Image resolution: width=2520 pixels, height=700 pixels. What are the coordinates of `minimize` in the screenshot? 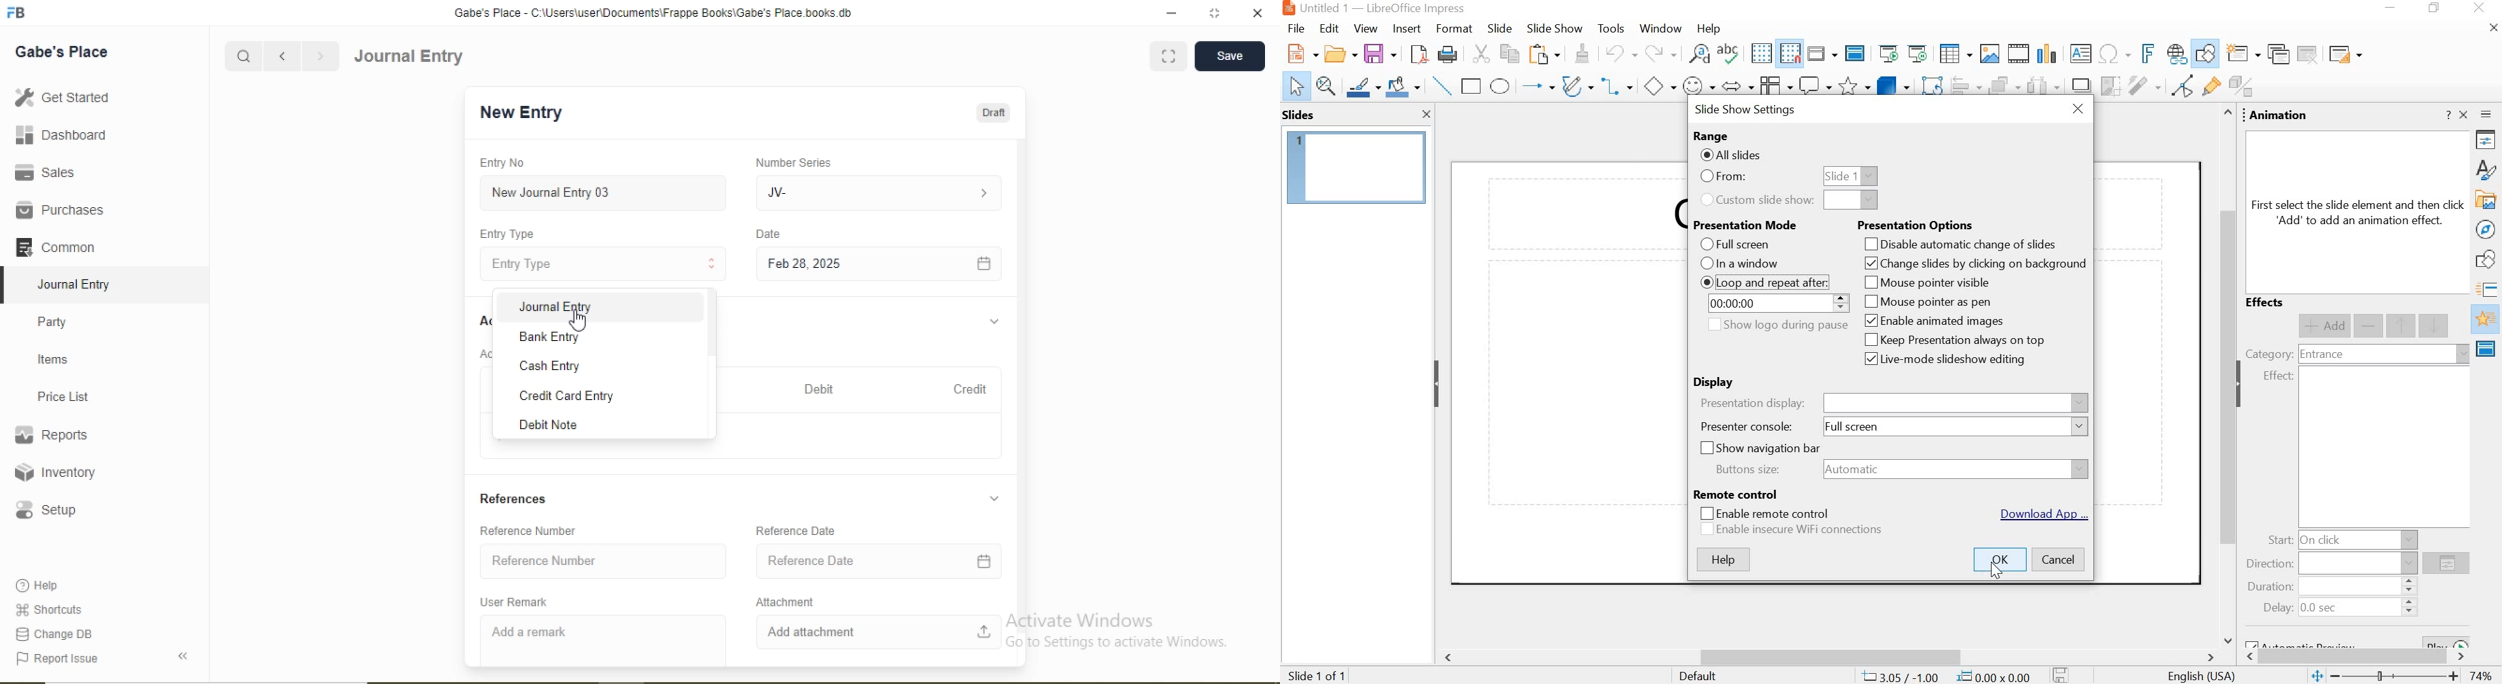 It's located at (1169, 14).